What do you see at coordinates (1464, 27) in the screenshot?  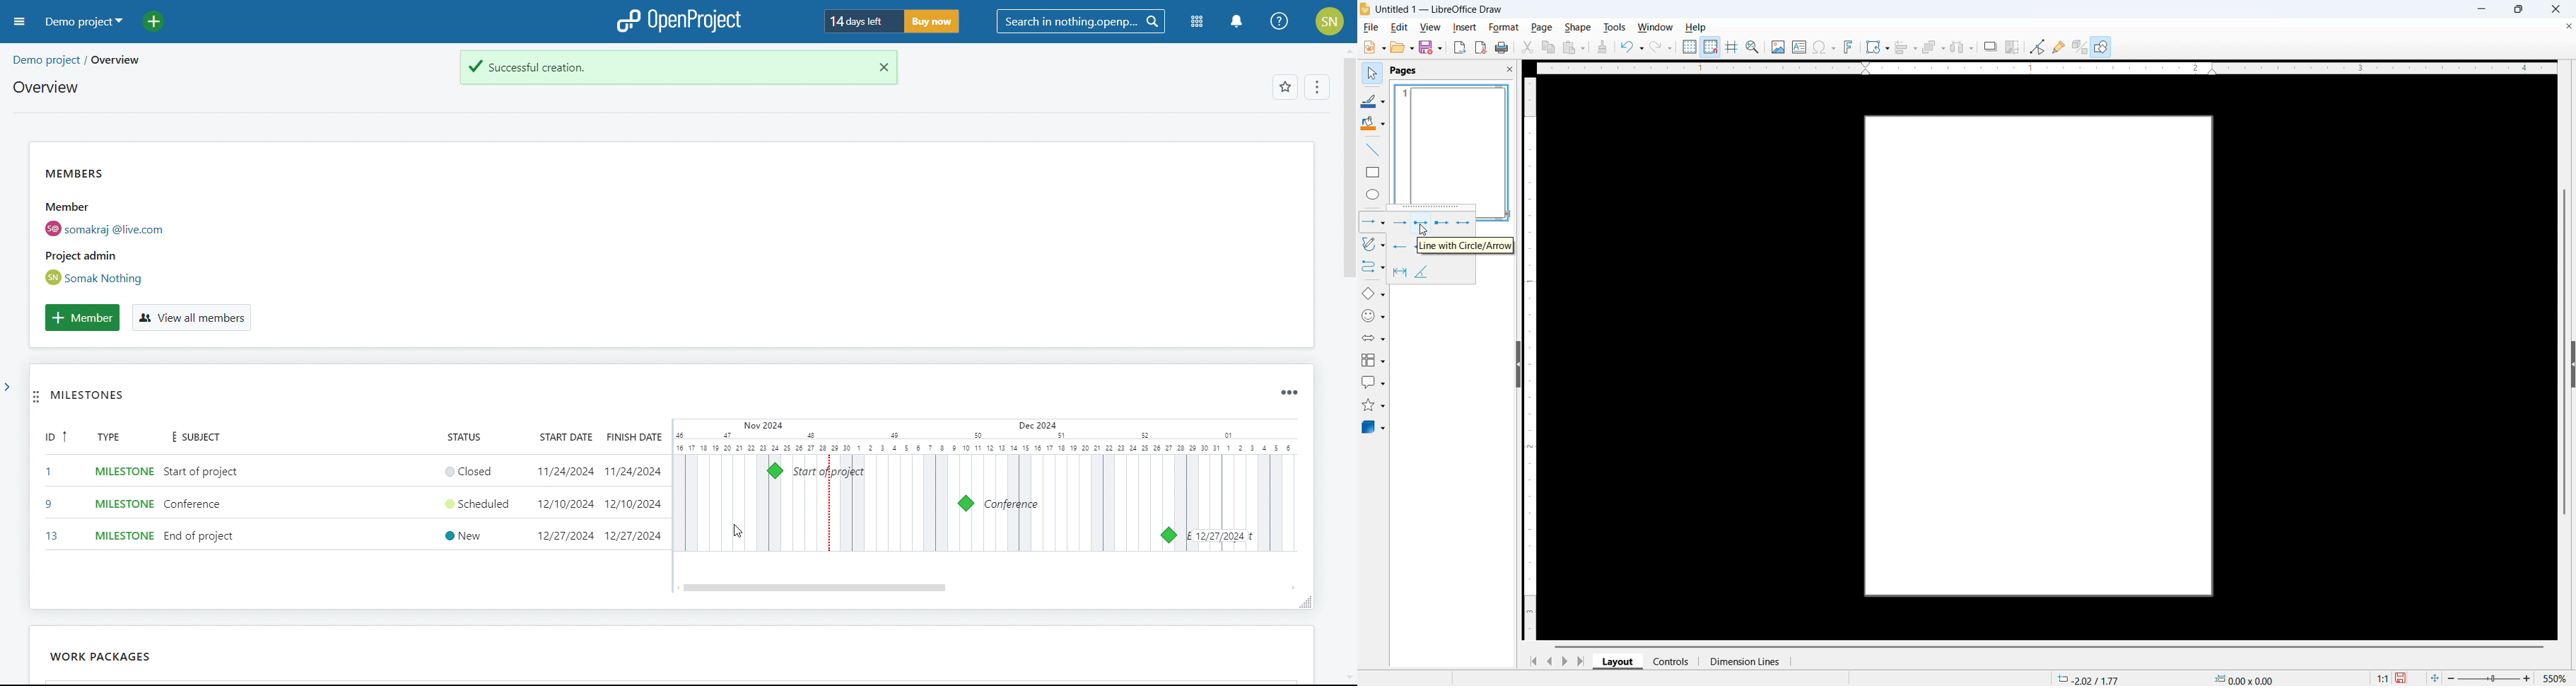 I see `Insert ` at bounding box center [1464, 27].